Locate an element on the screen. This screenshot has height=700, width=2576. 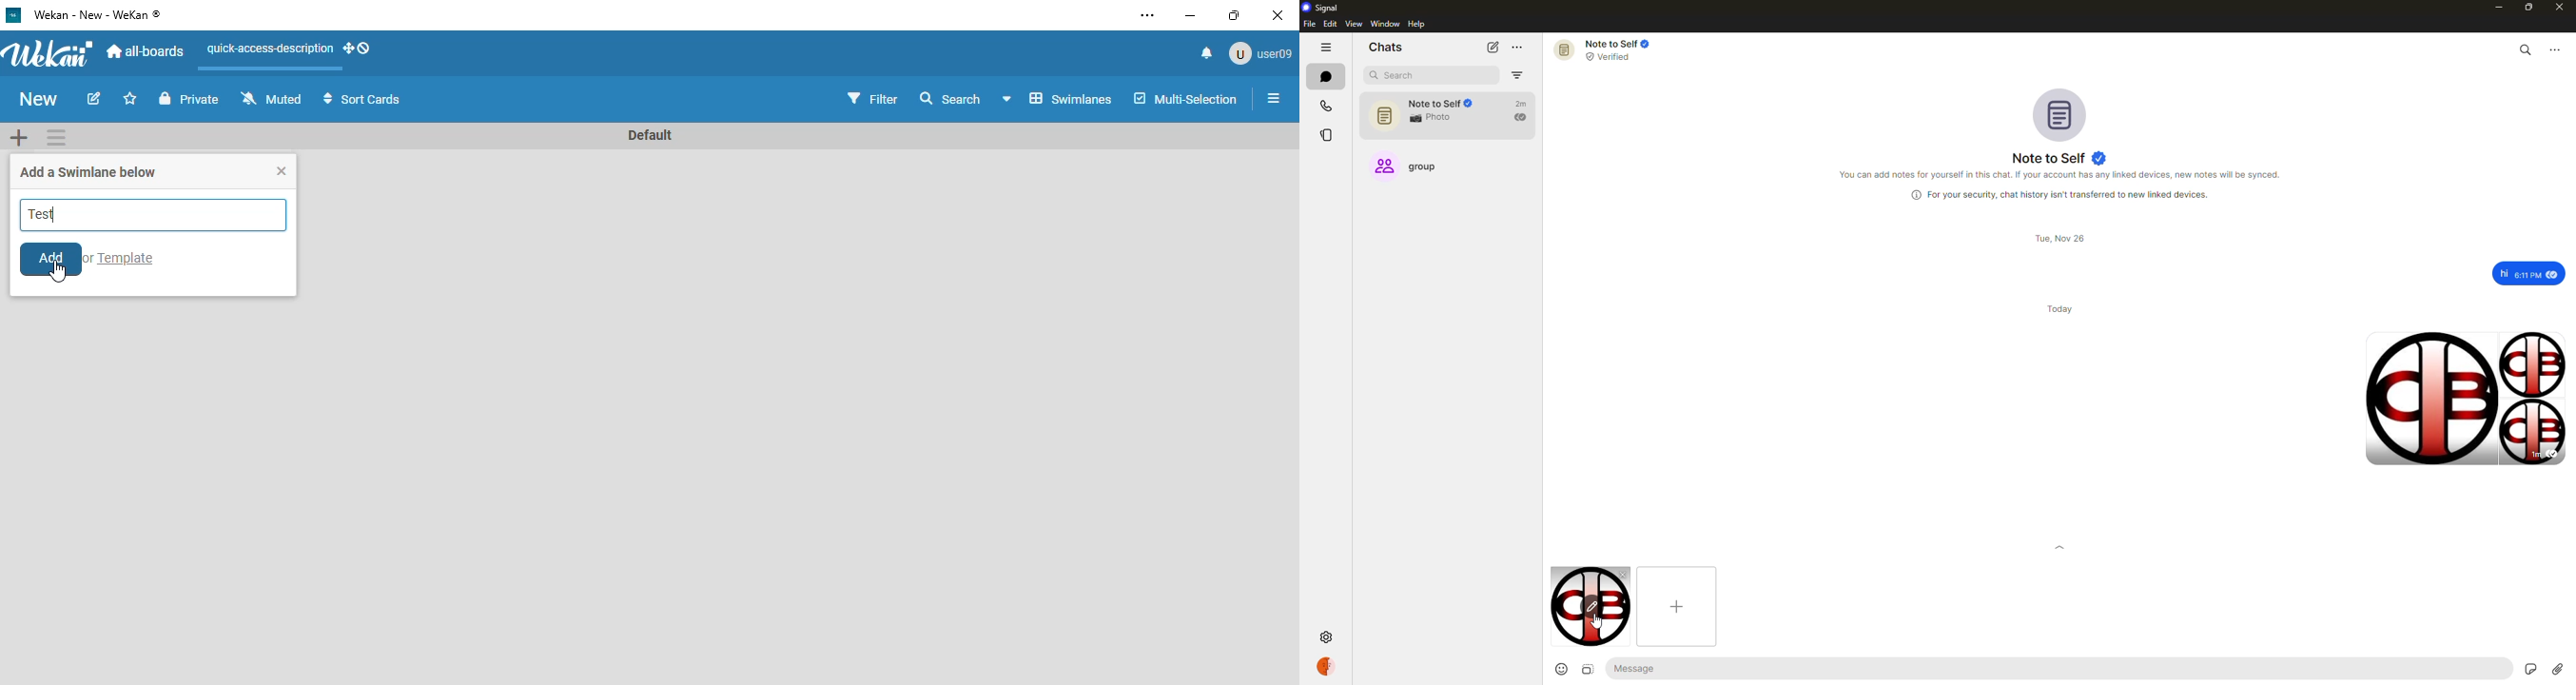
all-boards is located at coordinates (146, 51).